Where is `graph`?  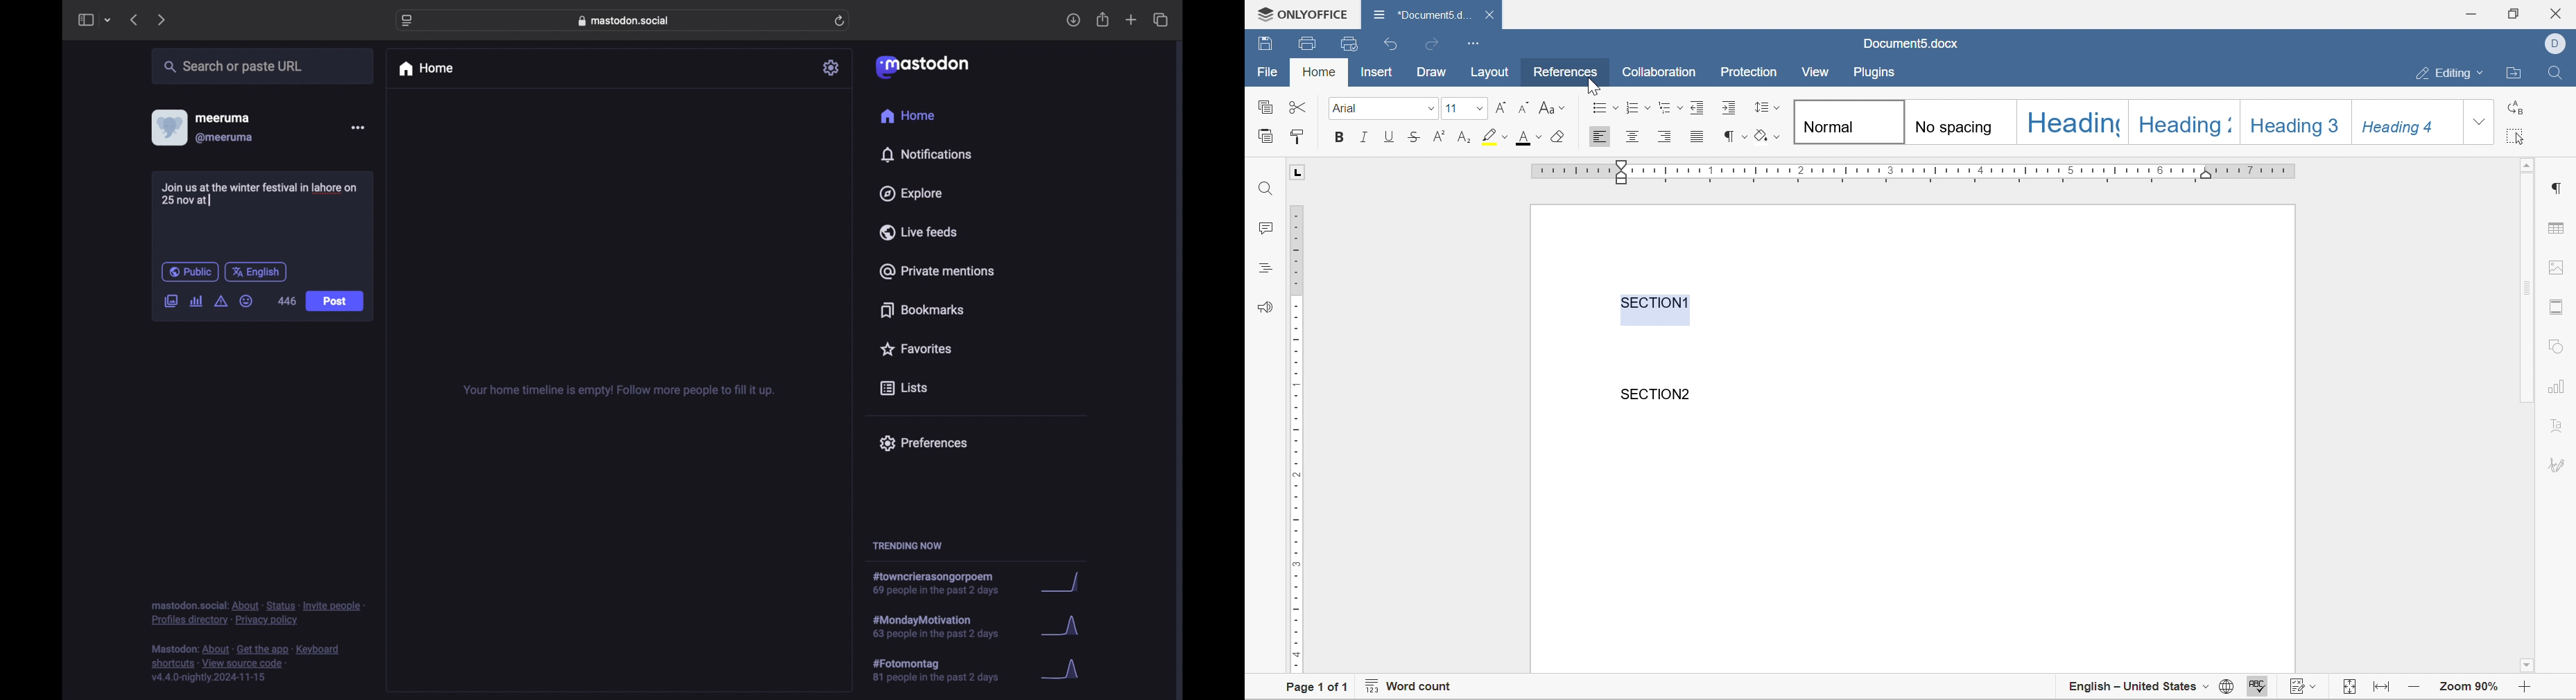
graph is located at coordinates (1065, 670).